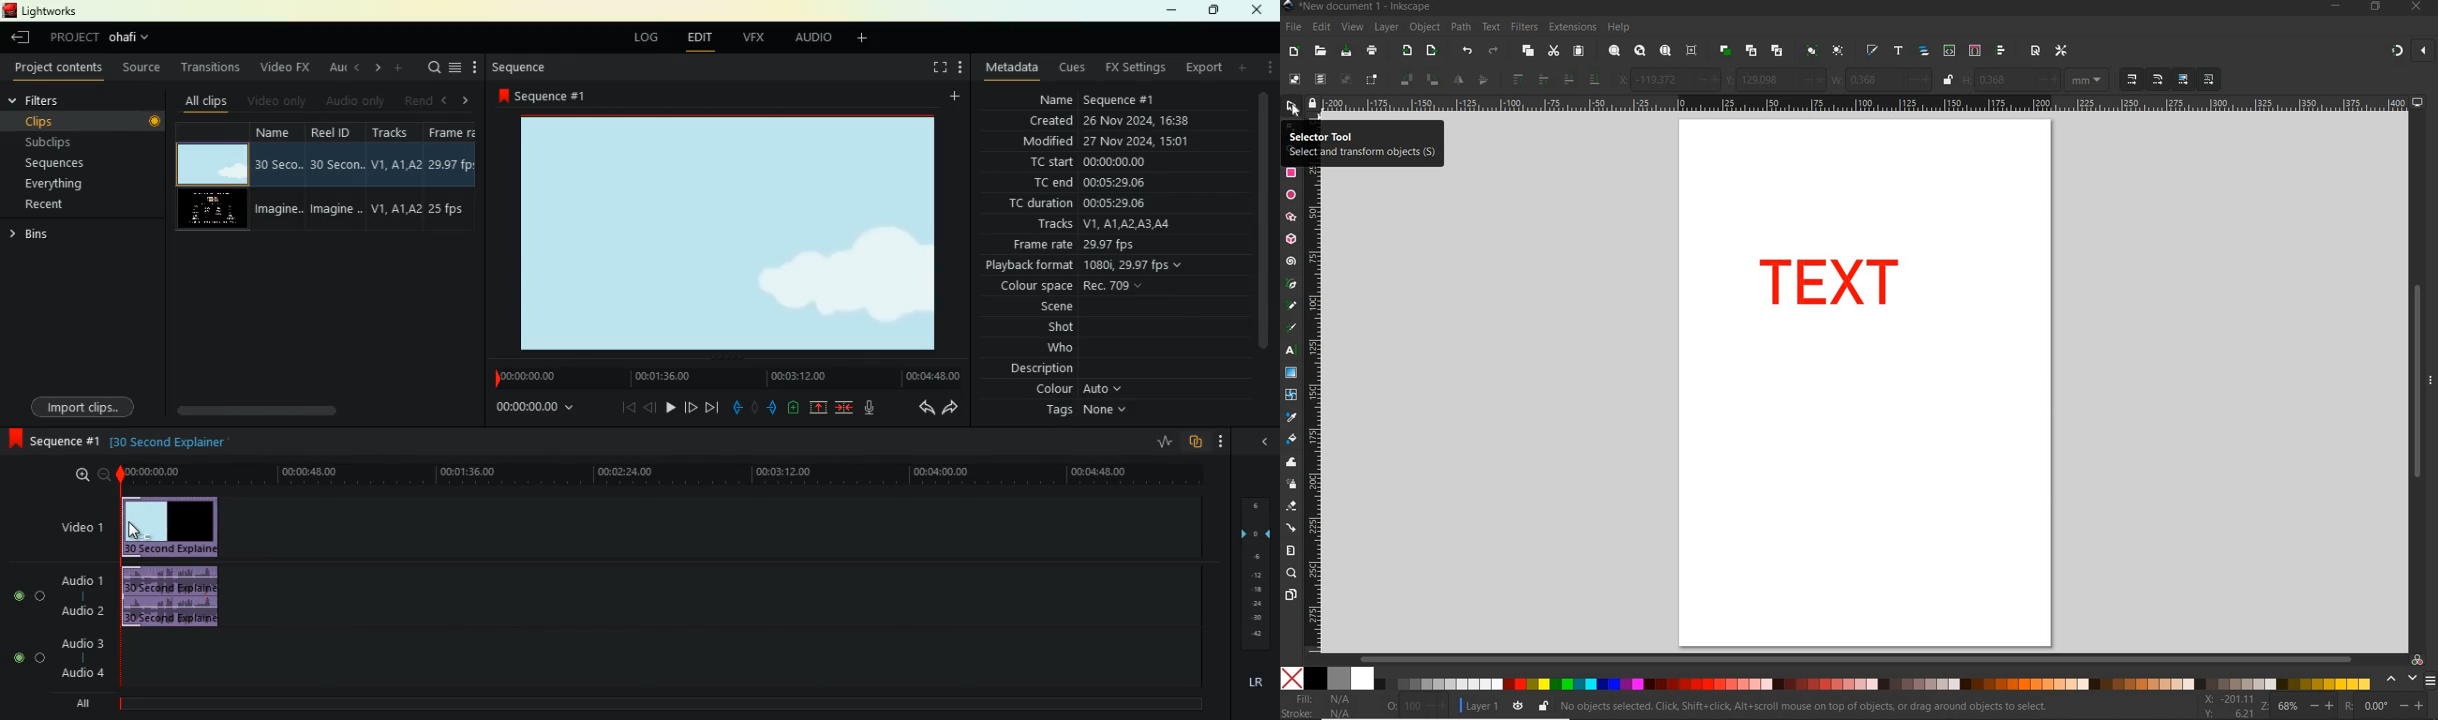 This screenshot has width=2464, height=728. What do you see at coordinates (1291, 418) in the screenshot?
I see `DROPPER TOOL` at bounding box center [1291, 418].